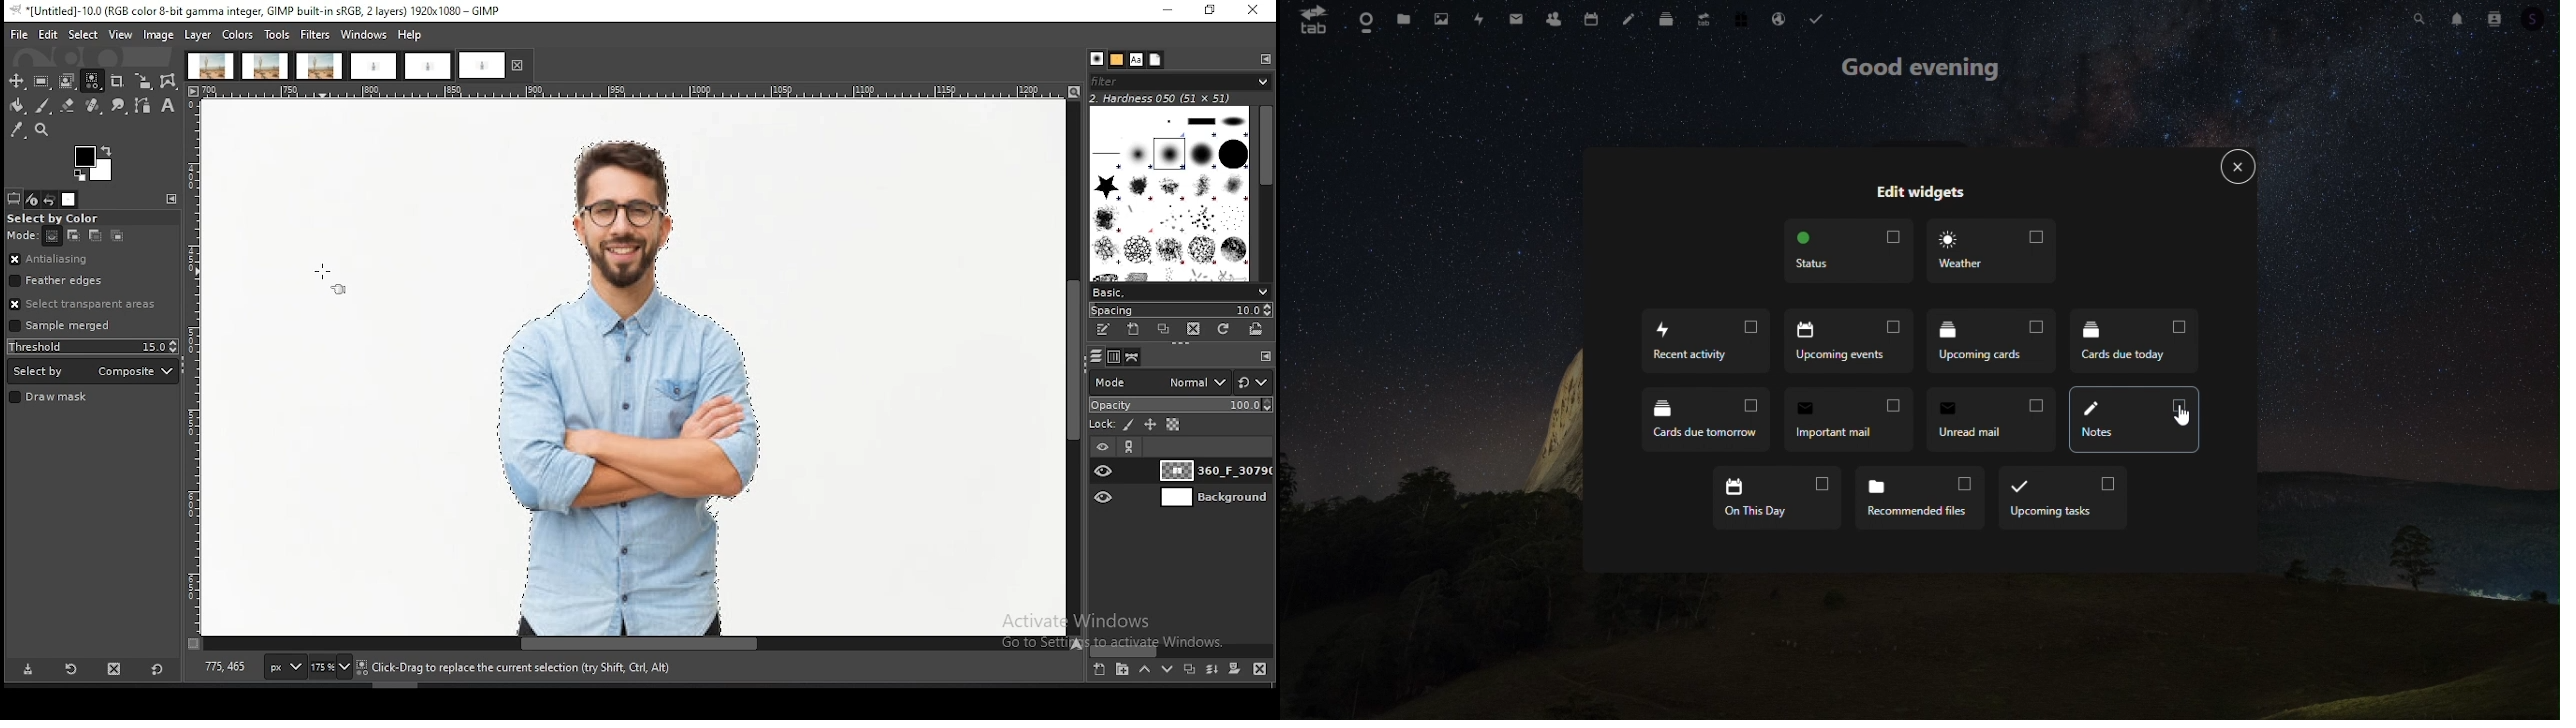 This screenshot has width=2576, height=728. What do you see at coordinates (1743, 20) in the screenshot?
I see `free trial ` at bounding box center [1743, 20].